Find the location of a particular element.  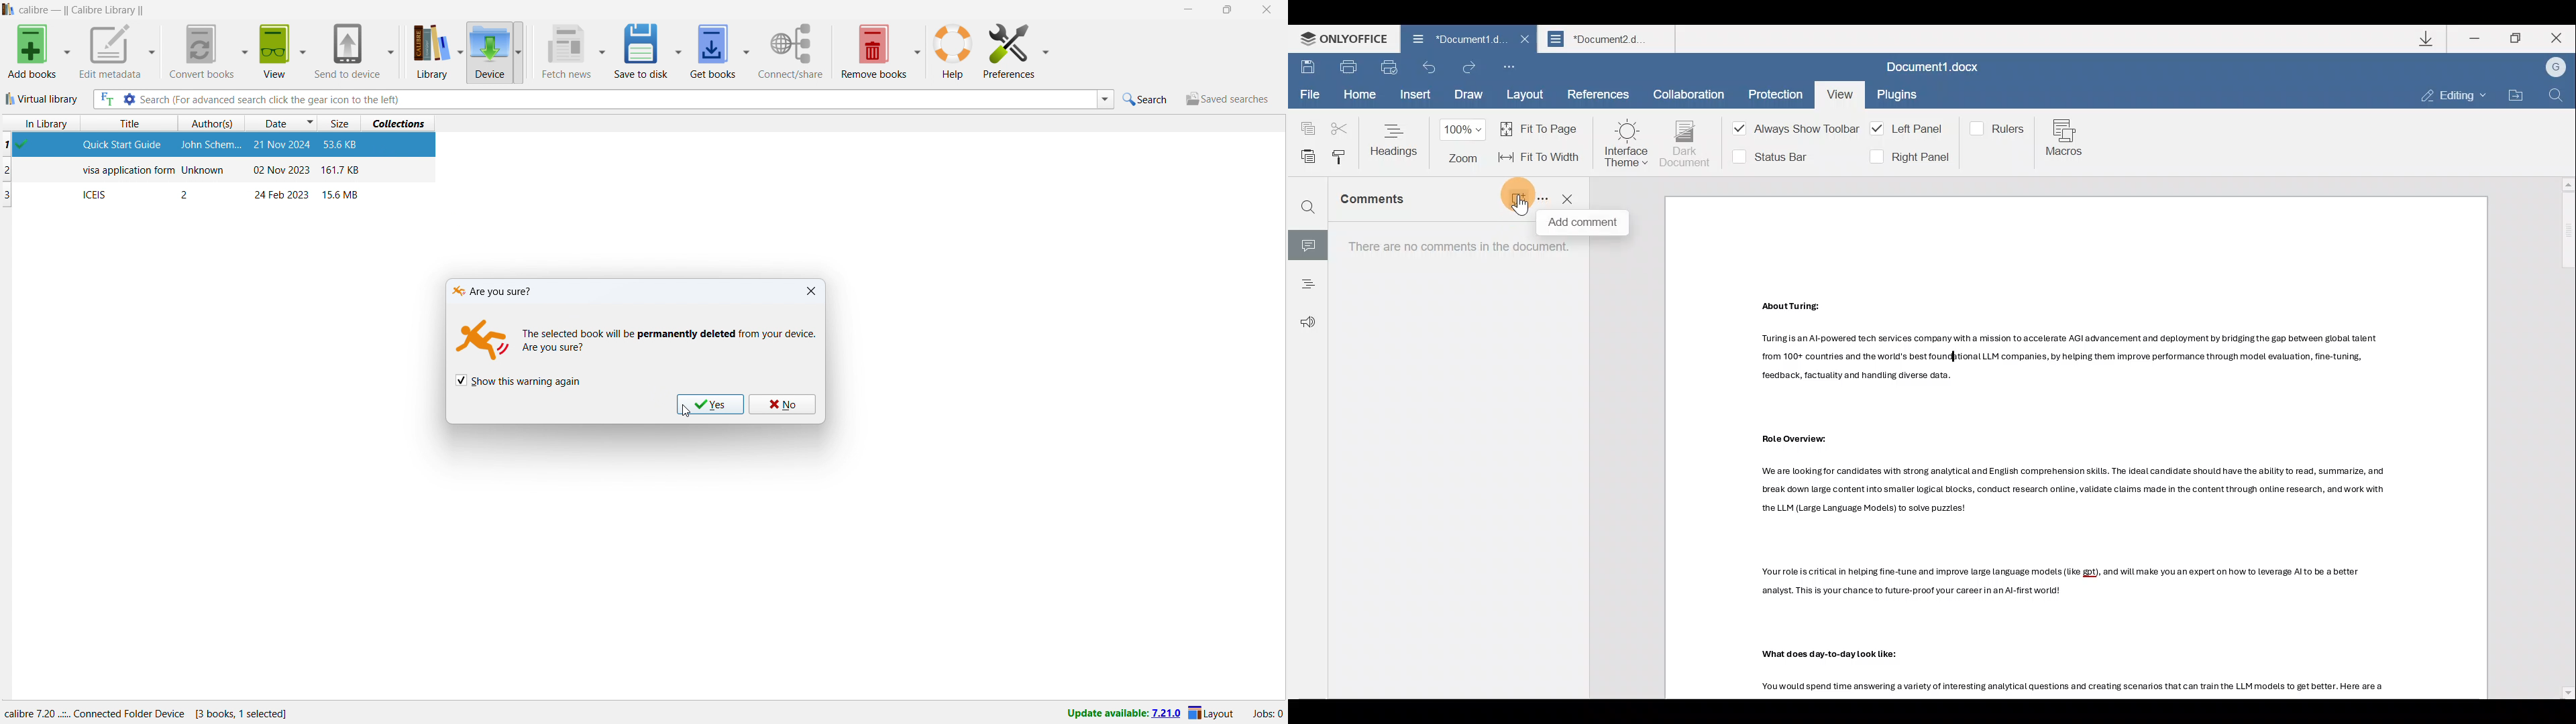

Find is located at coordinates (1308, 208).